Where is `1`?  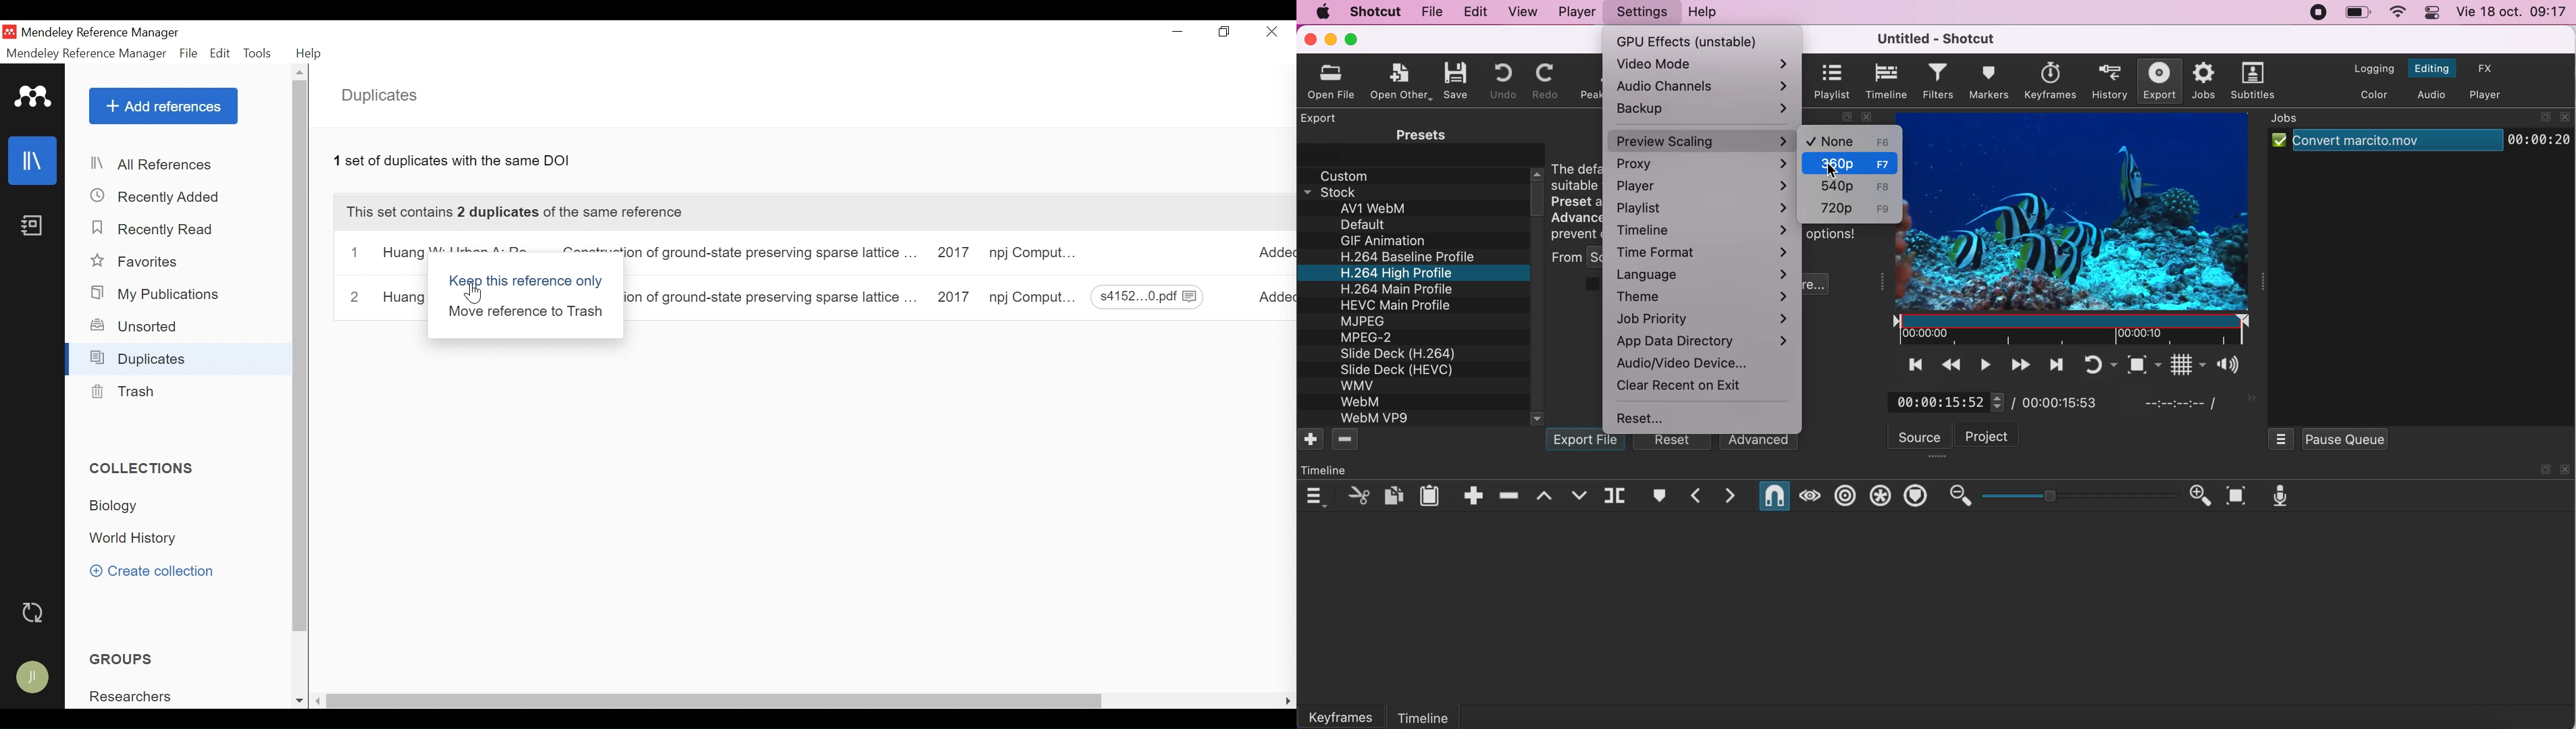 1 is located at coordinates (356, 254).